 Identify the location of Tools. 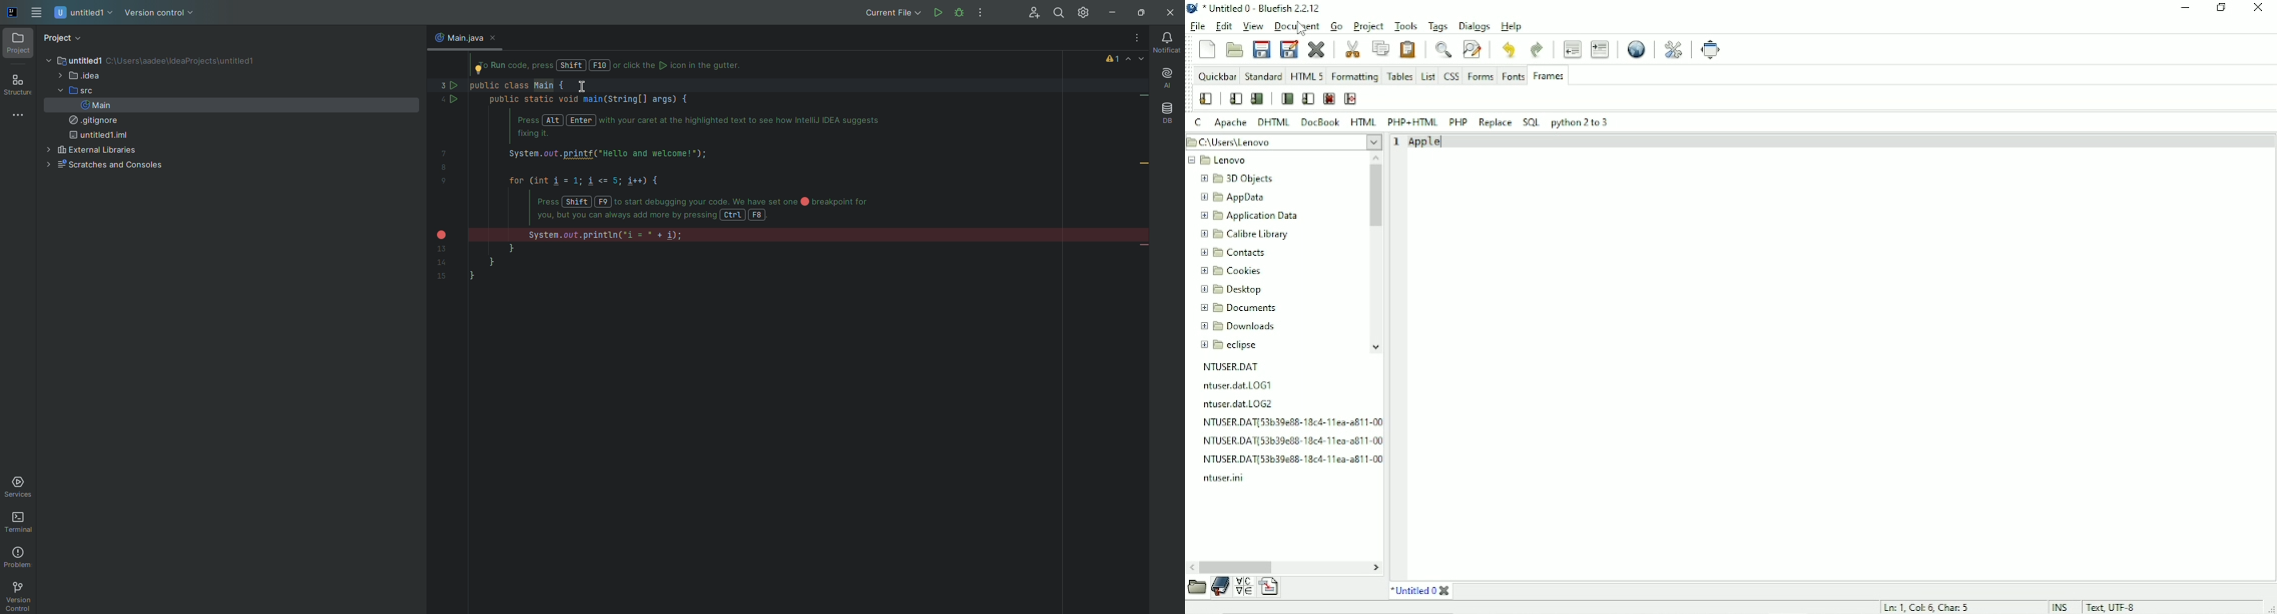
(1406, 26).